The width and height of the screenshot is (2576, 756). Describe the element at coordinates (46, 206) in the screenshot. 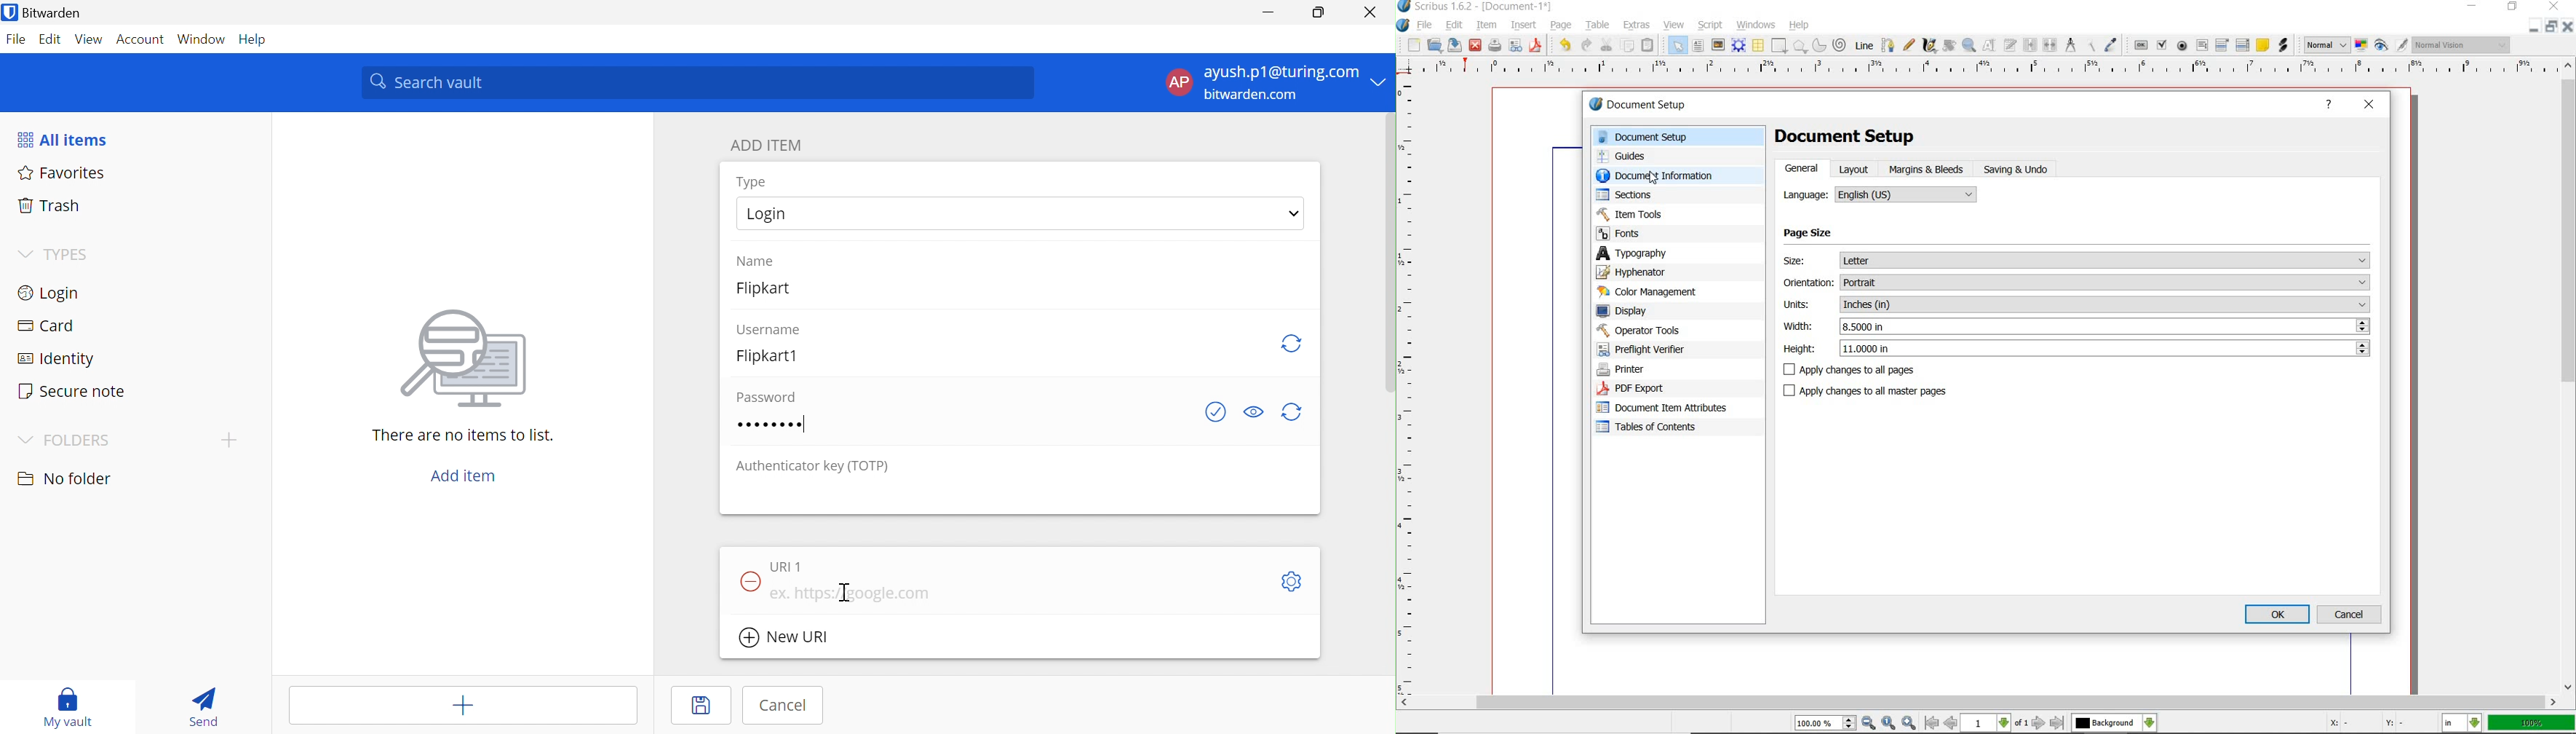

I see `Trash` at that location.